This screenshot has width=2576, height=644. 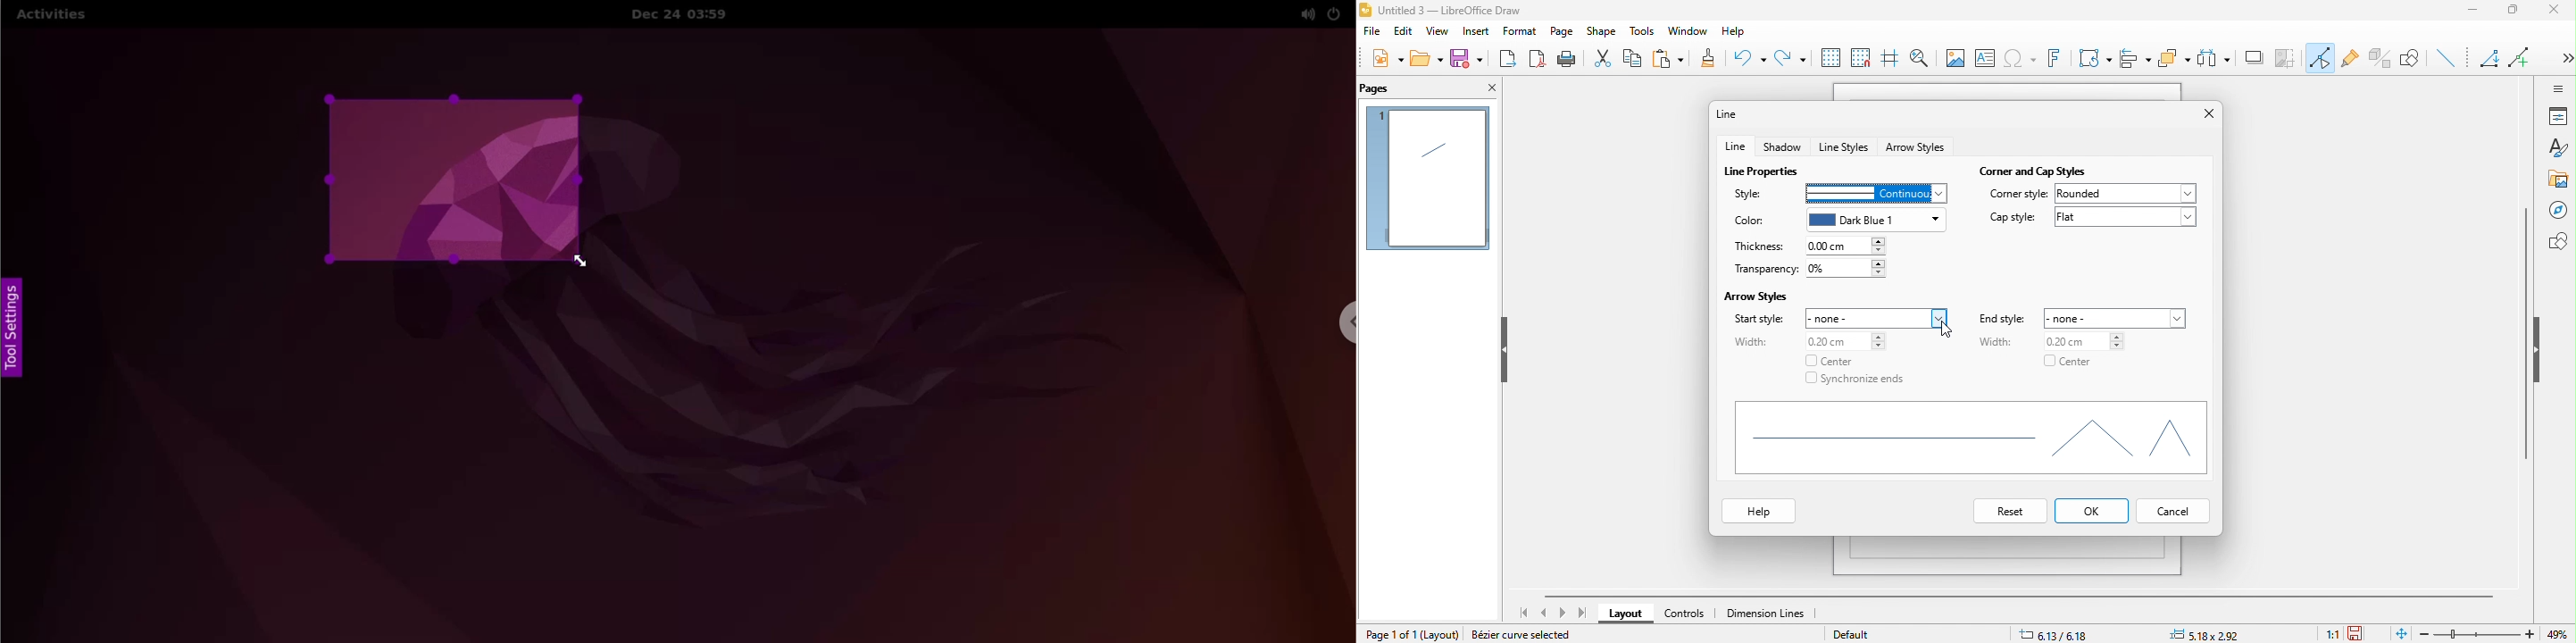 I want to click on none, so click(x=1878, y=316).